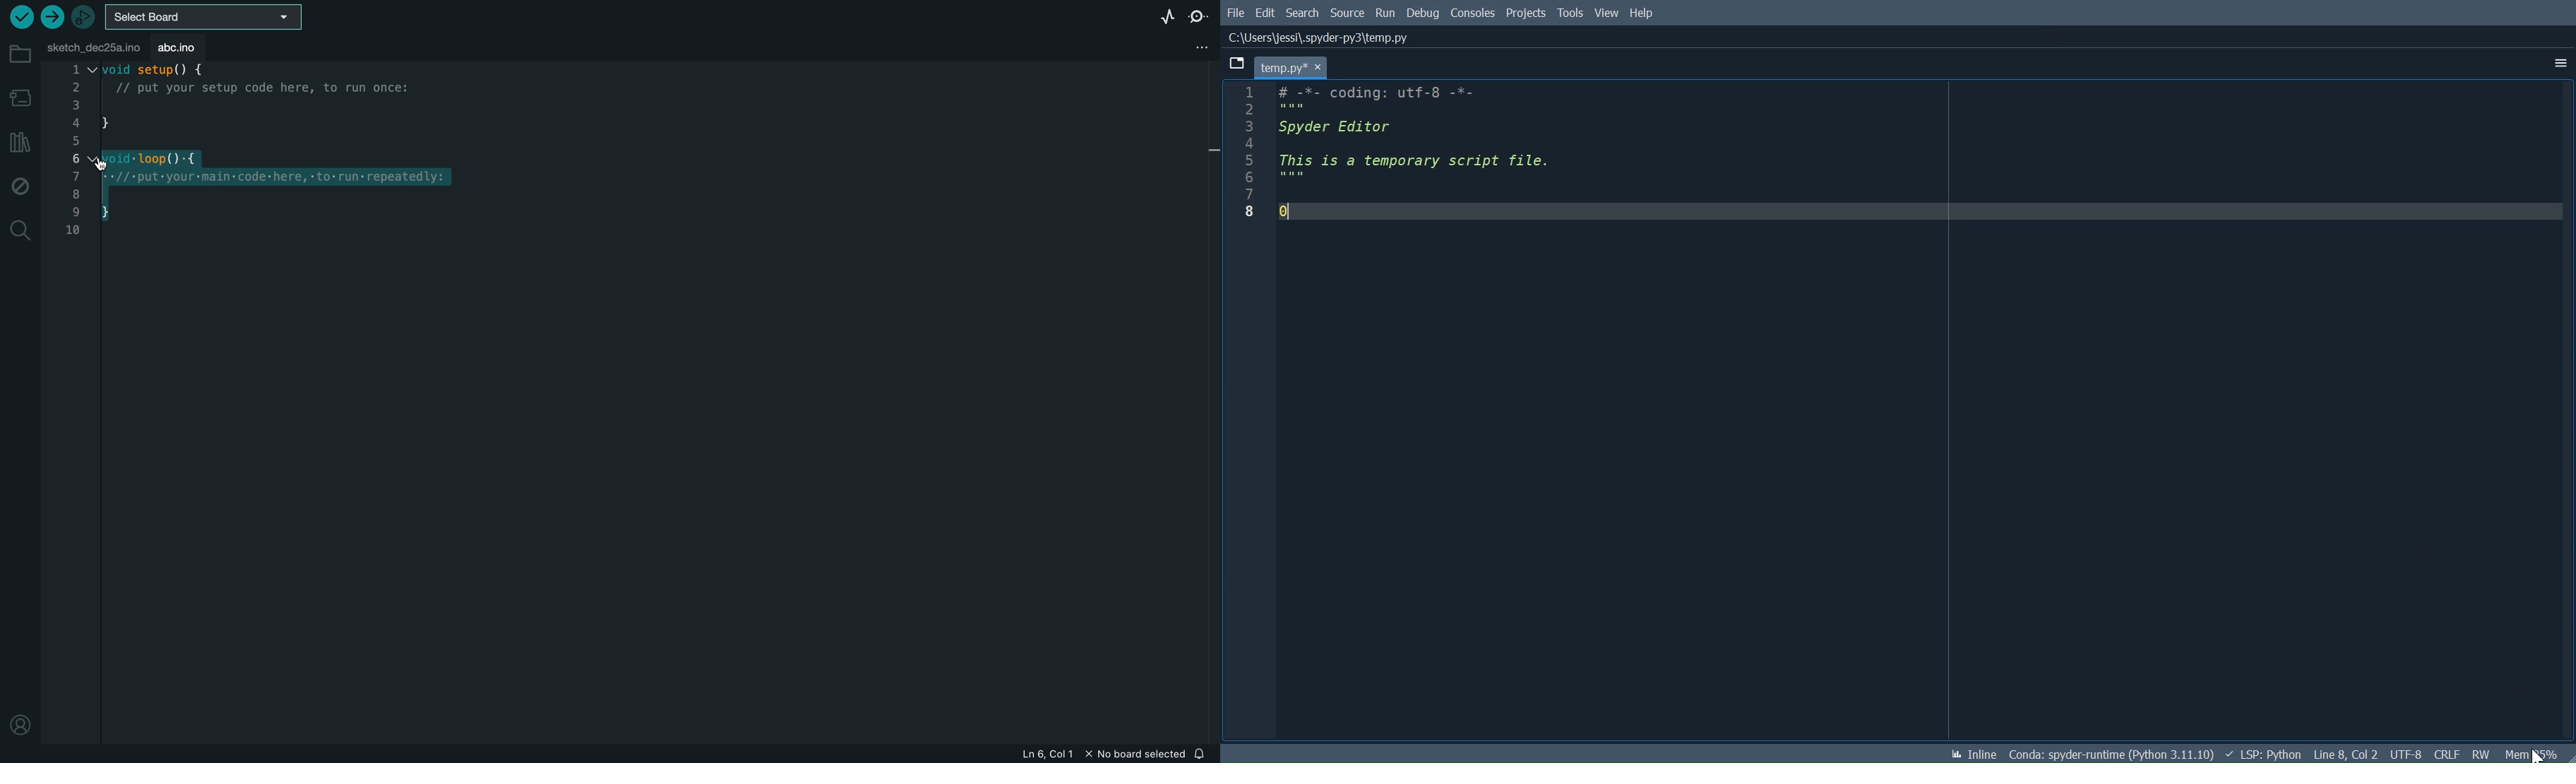  I want to click on temp.py, so click(1292, 68).